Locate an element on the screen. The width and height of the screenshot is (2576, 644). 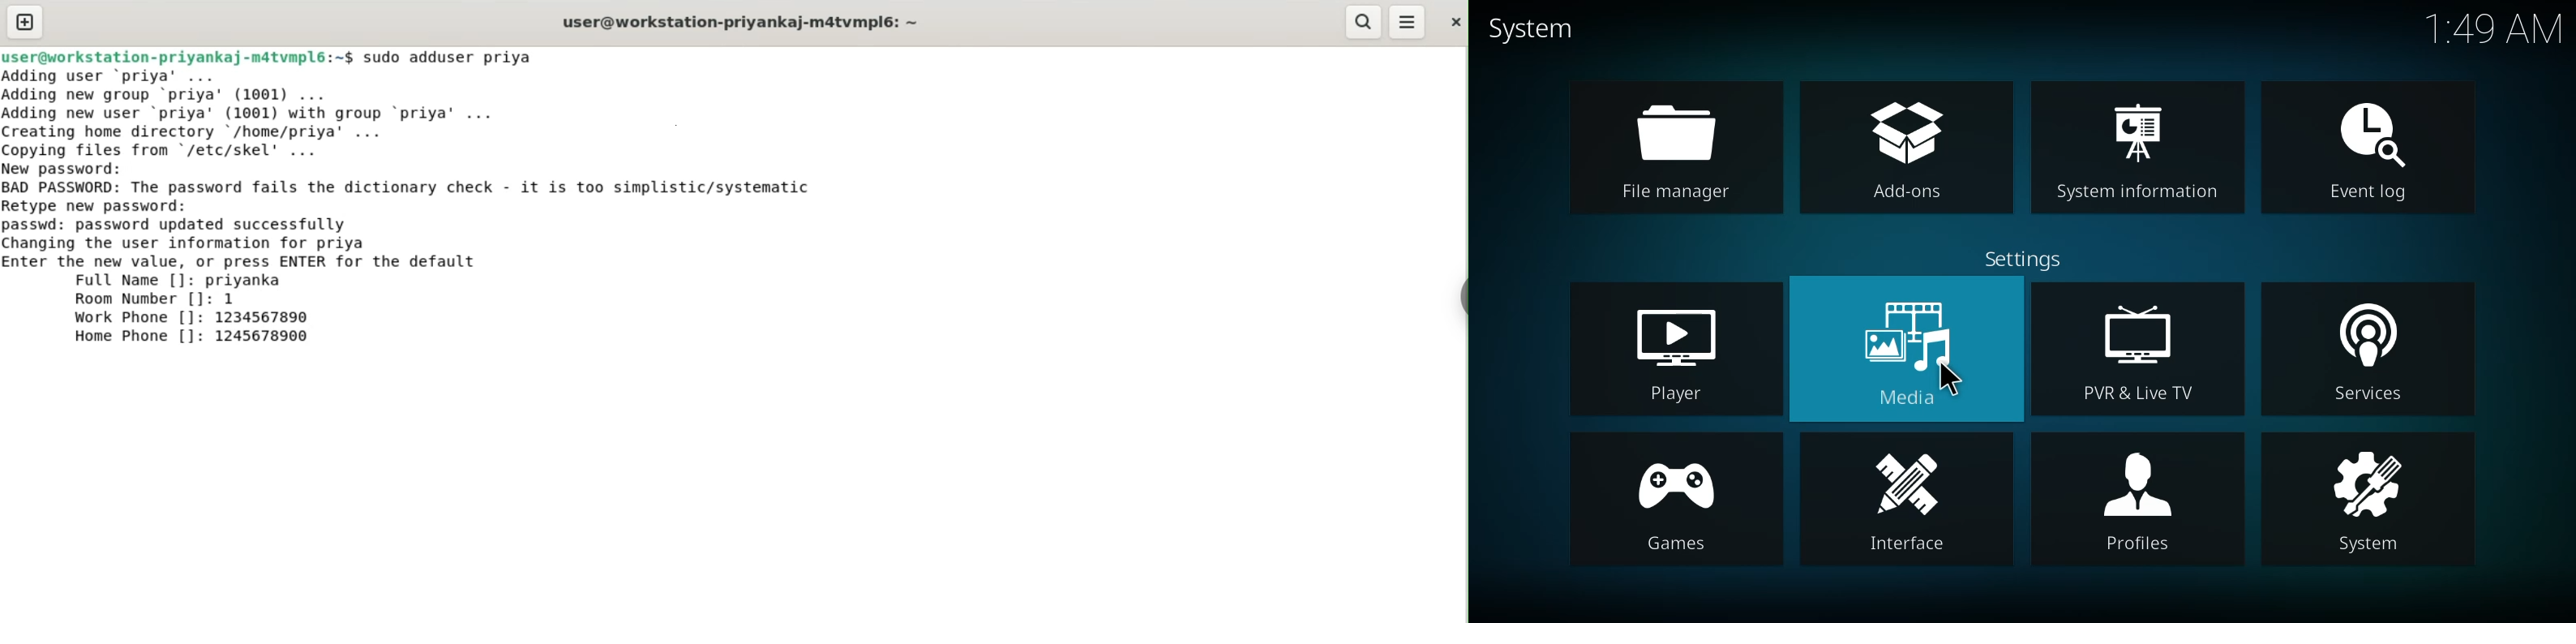
time is located at coordinates (2498, 33).